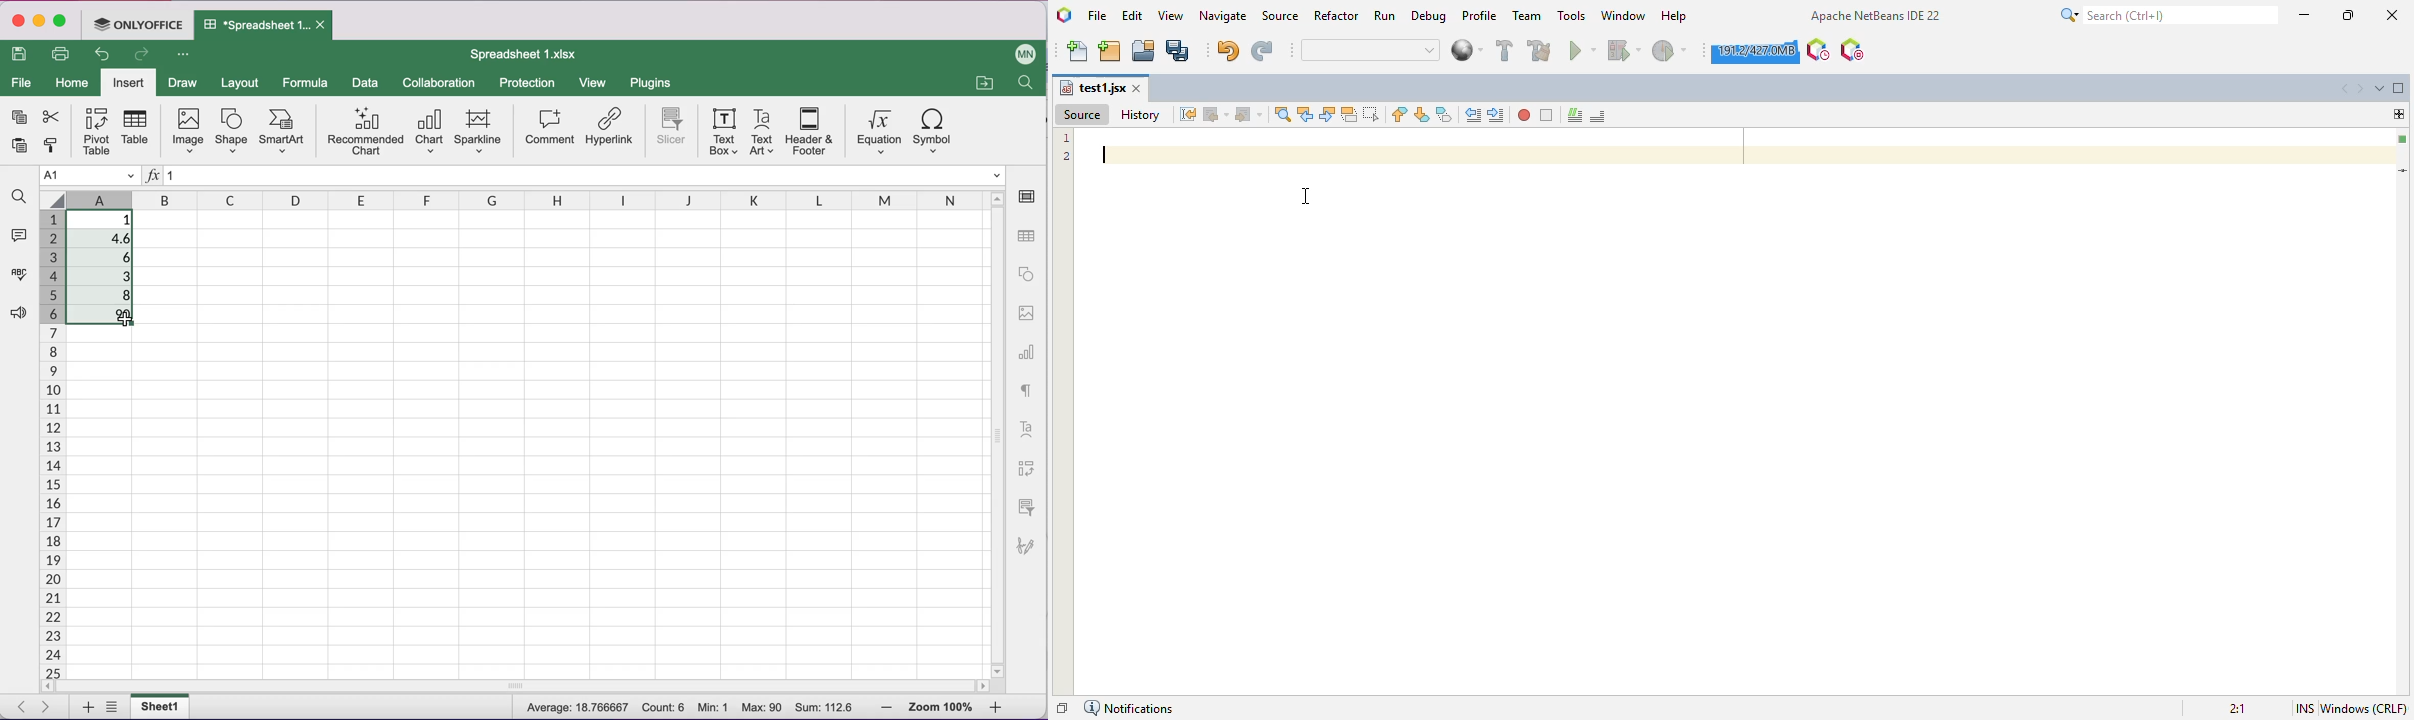 The height and width of the screenshot is (728, 2436). Describe the element at coordinates (50, 444) in the screenshot. I see `cells numbers` at that location.